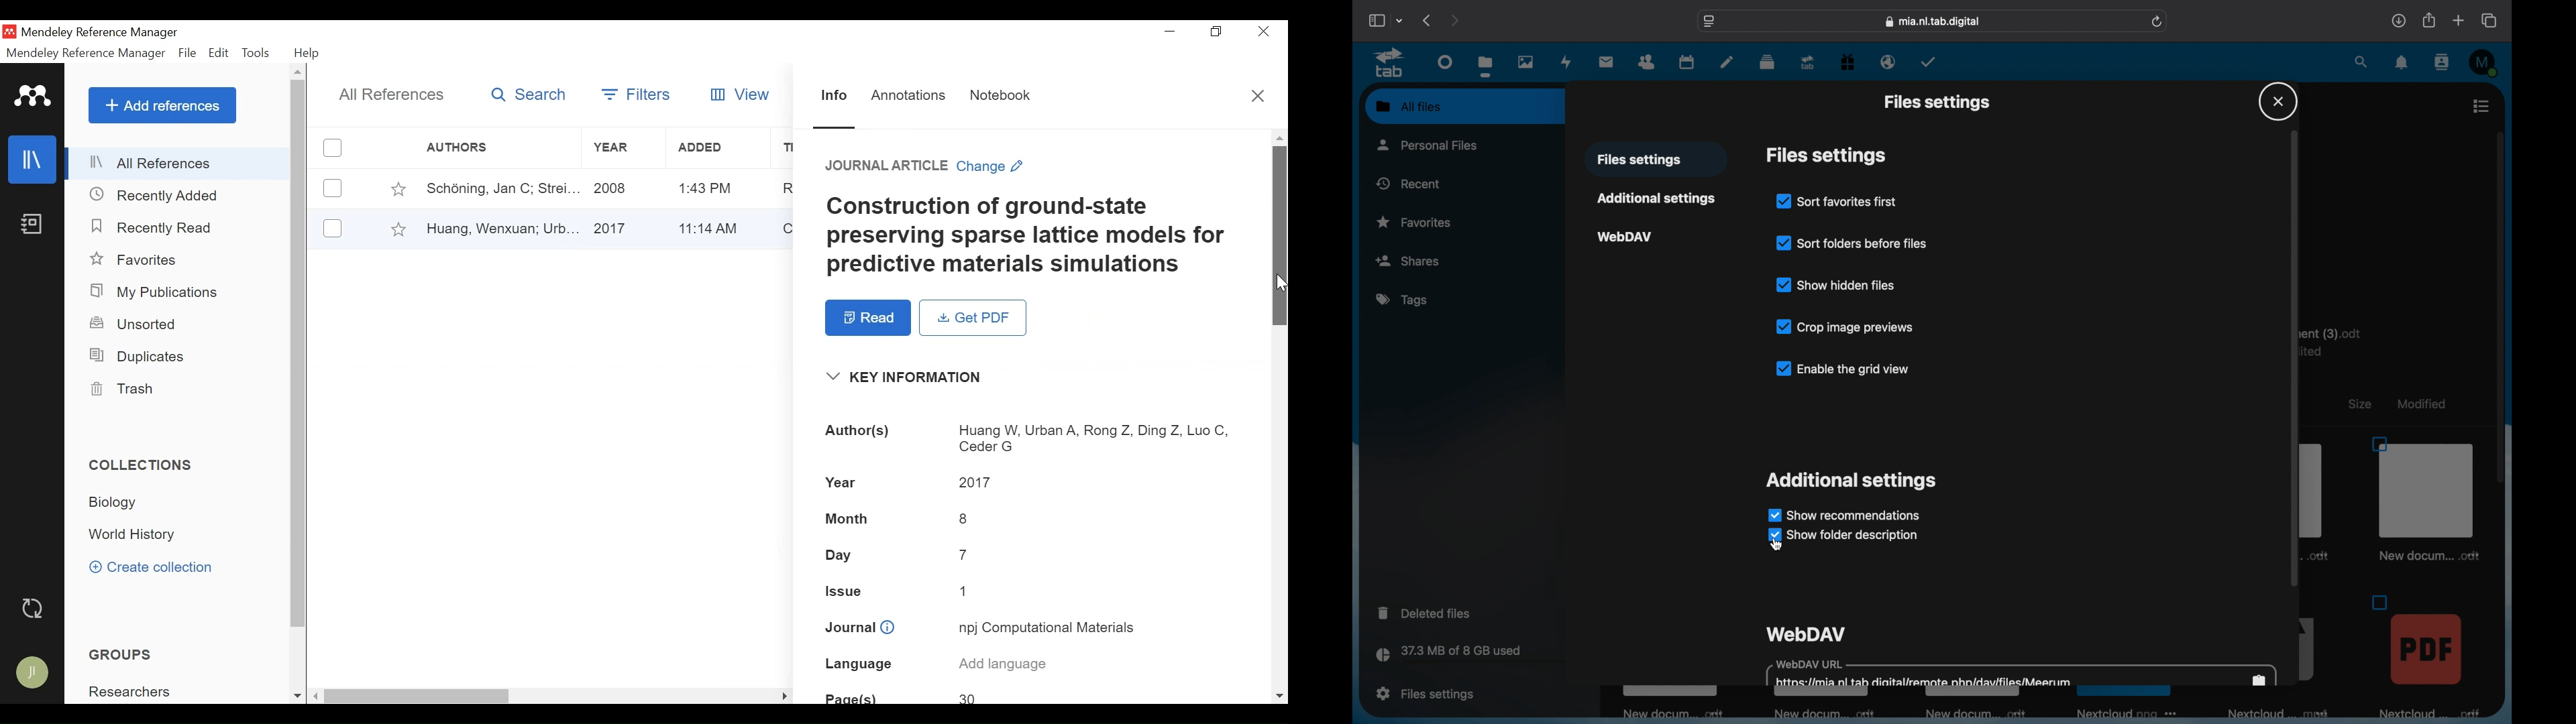  What do you see at coordinates (1843, 514) in the screenshot?
I see `show recommendations` at bounding box center [1843, 514].